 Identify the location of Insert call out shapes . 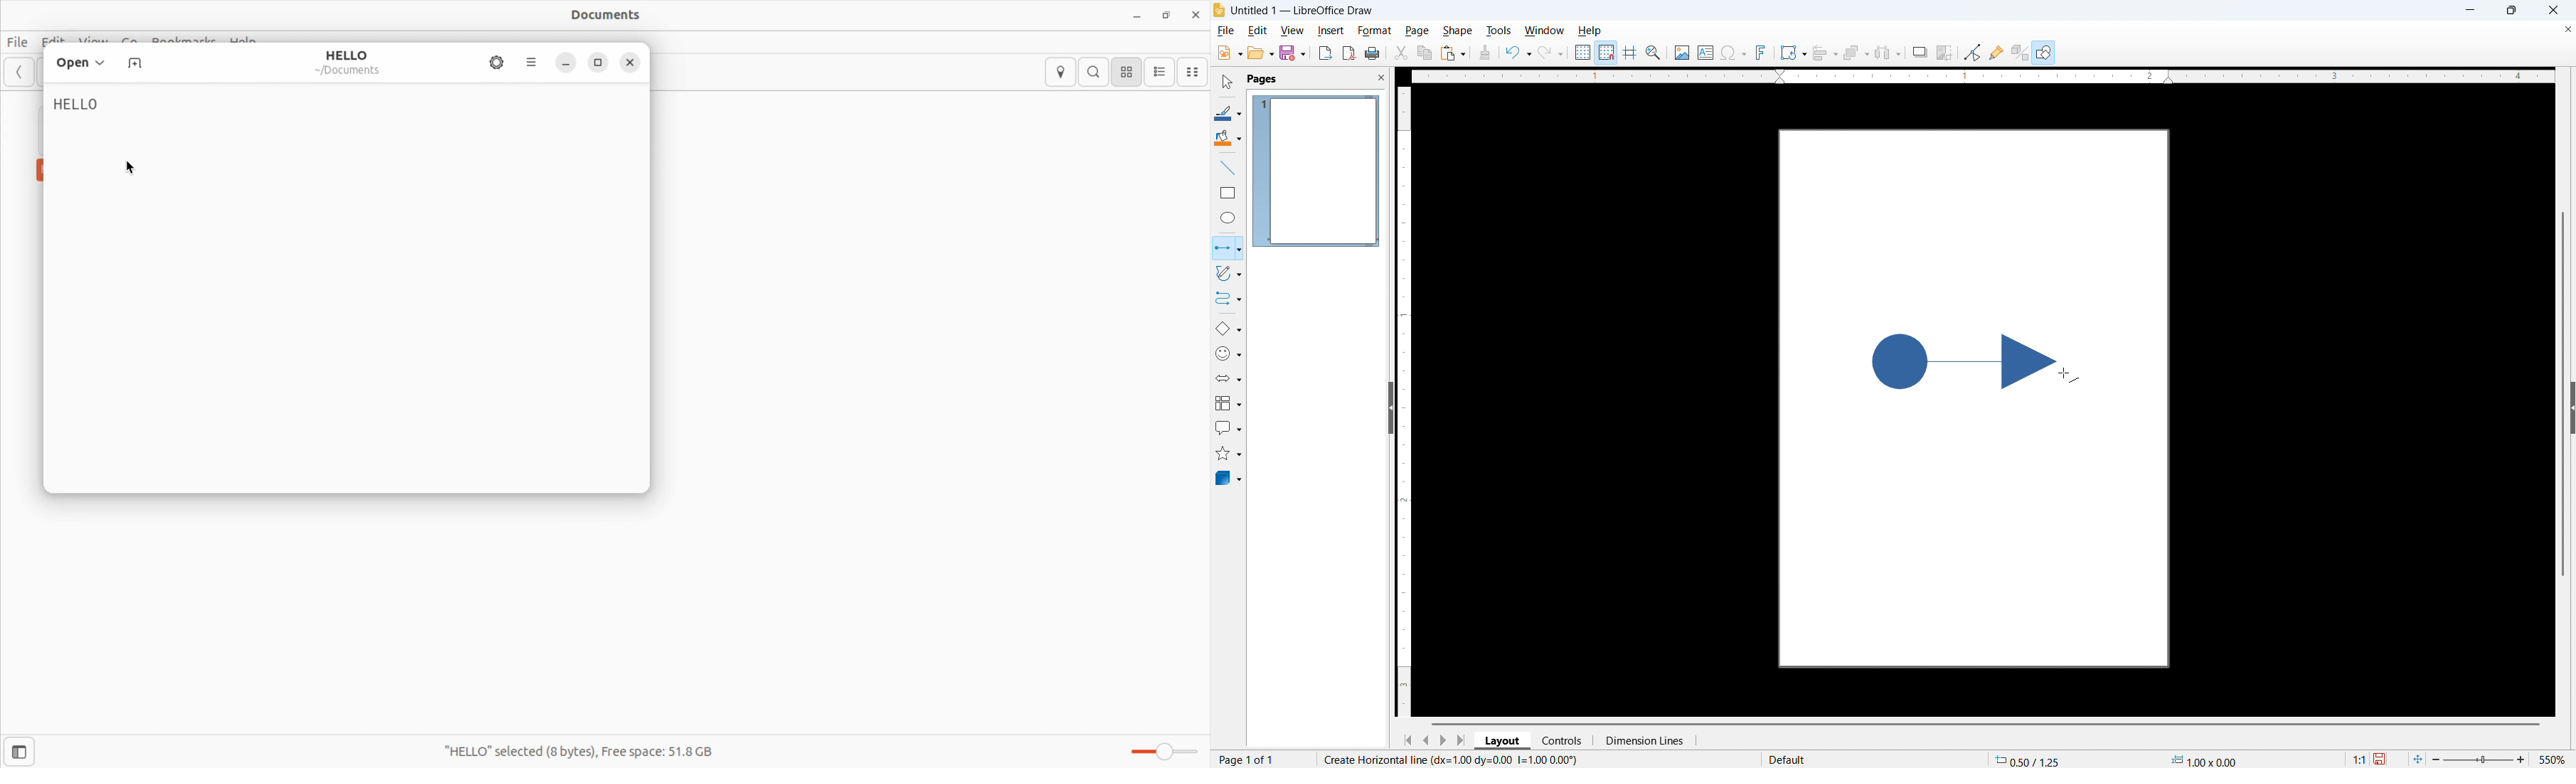
(1229, 427).